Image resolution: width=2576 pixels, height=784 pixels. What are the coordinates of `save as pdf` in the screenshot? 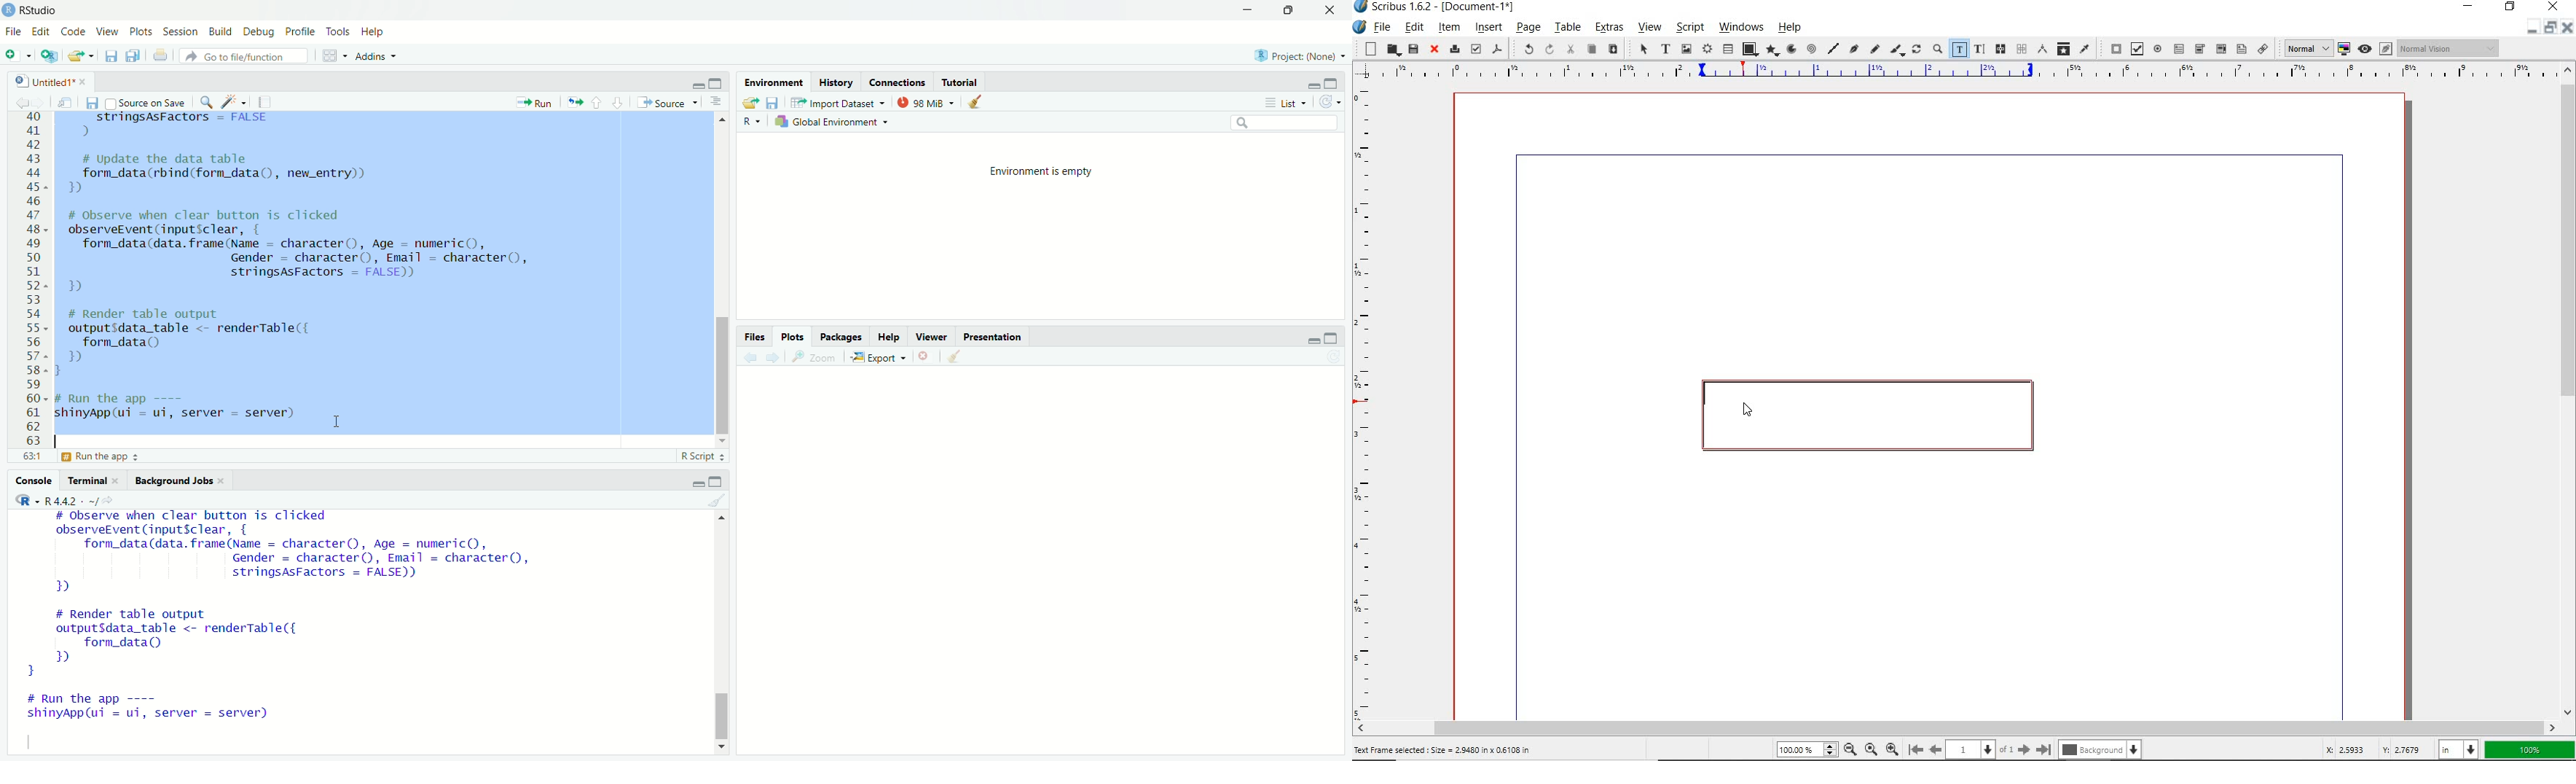 It's located at (1498, 50).